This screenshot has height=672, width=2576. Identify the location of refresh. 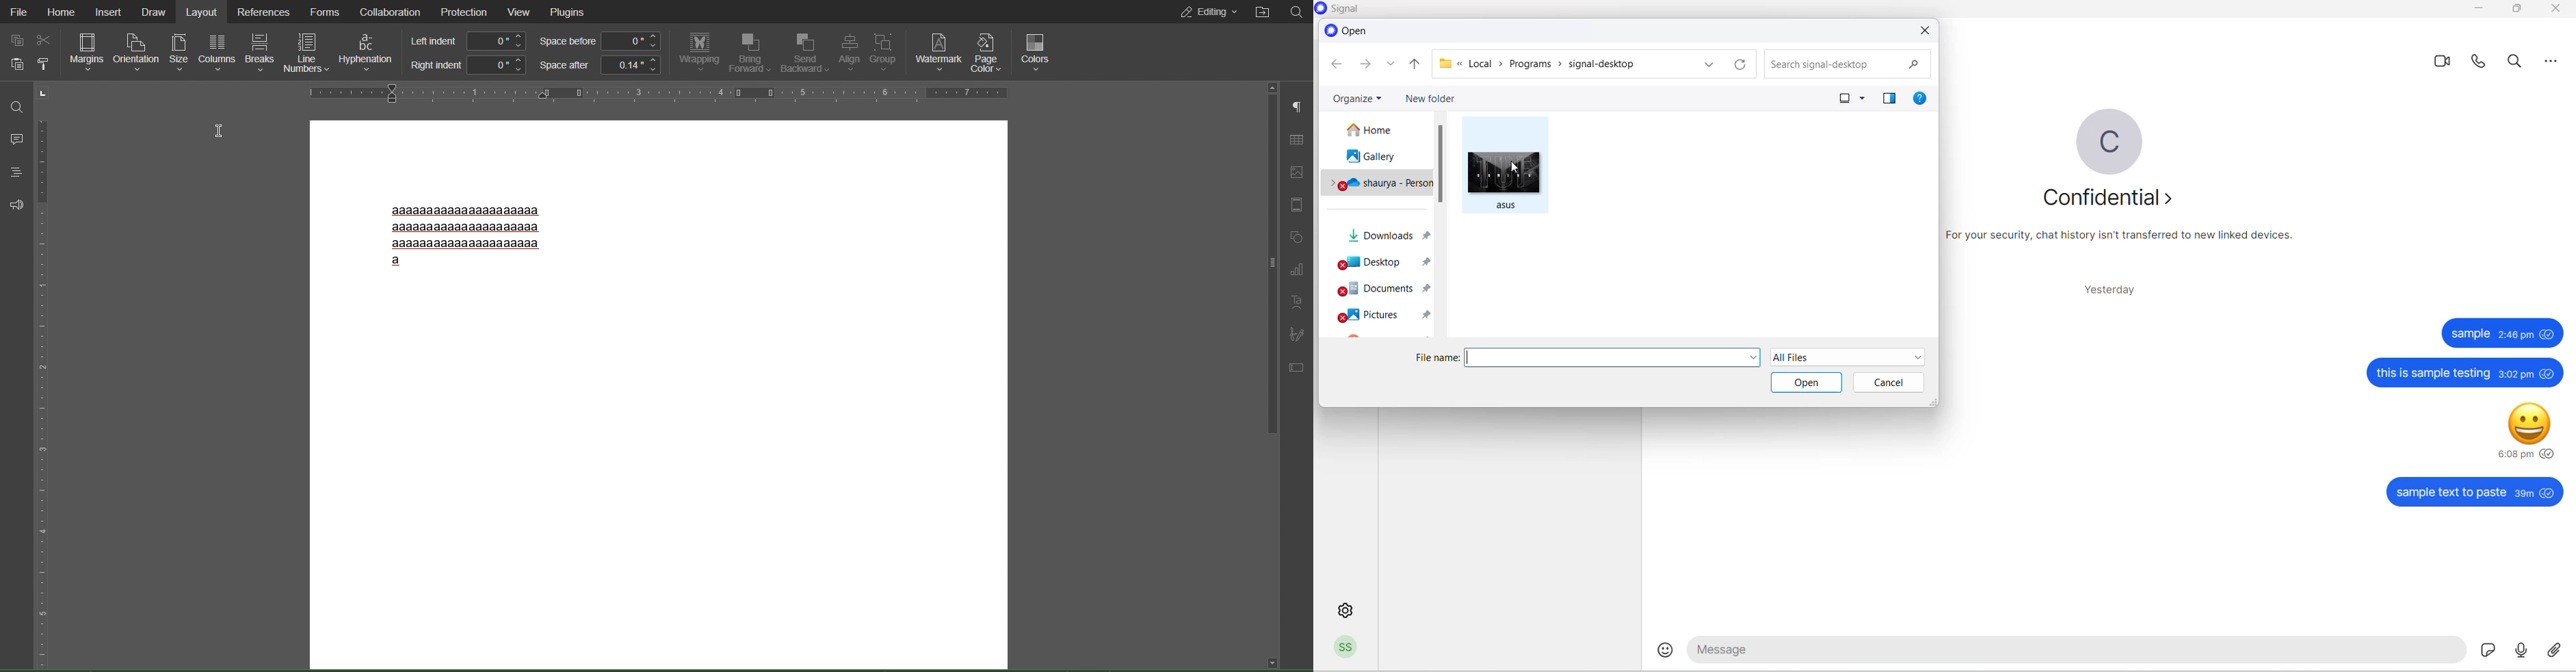
(1740, 65).